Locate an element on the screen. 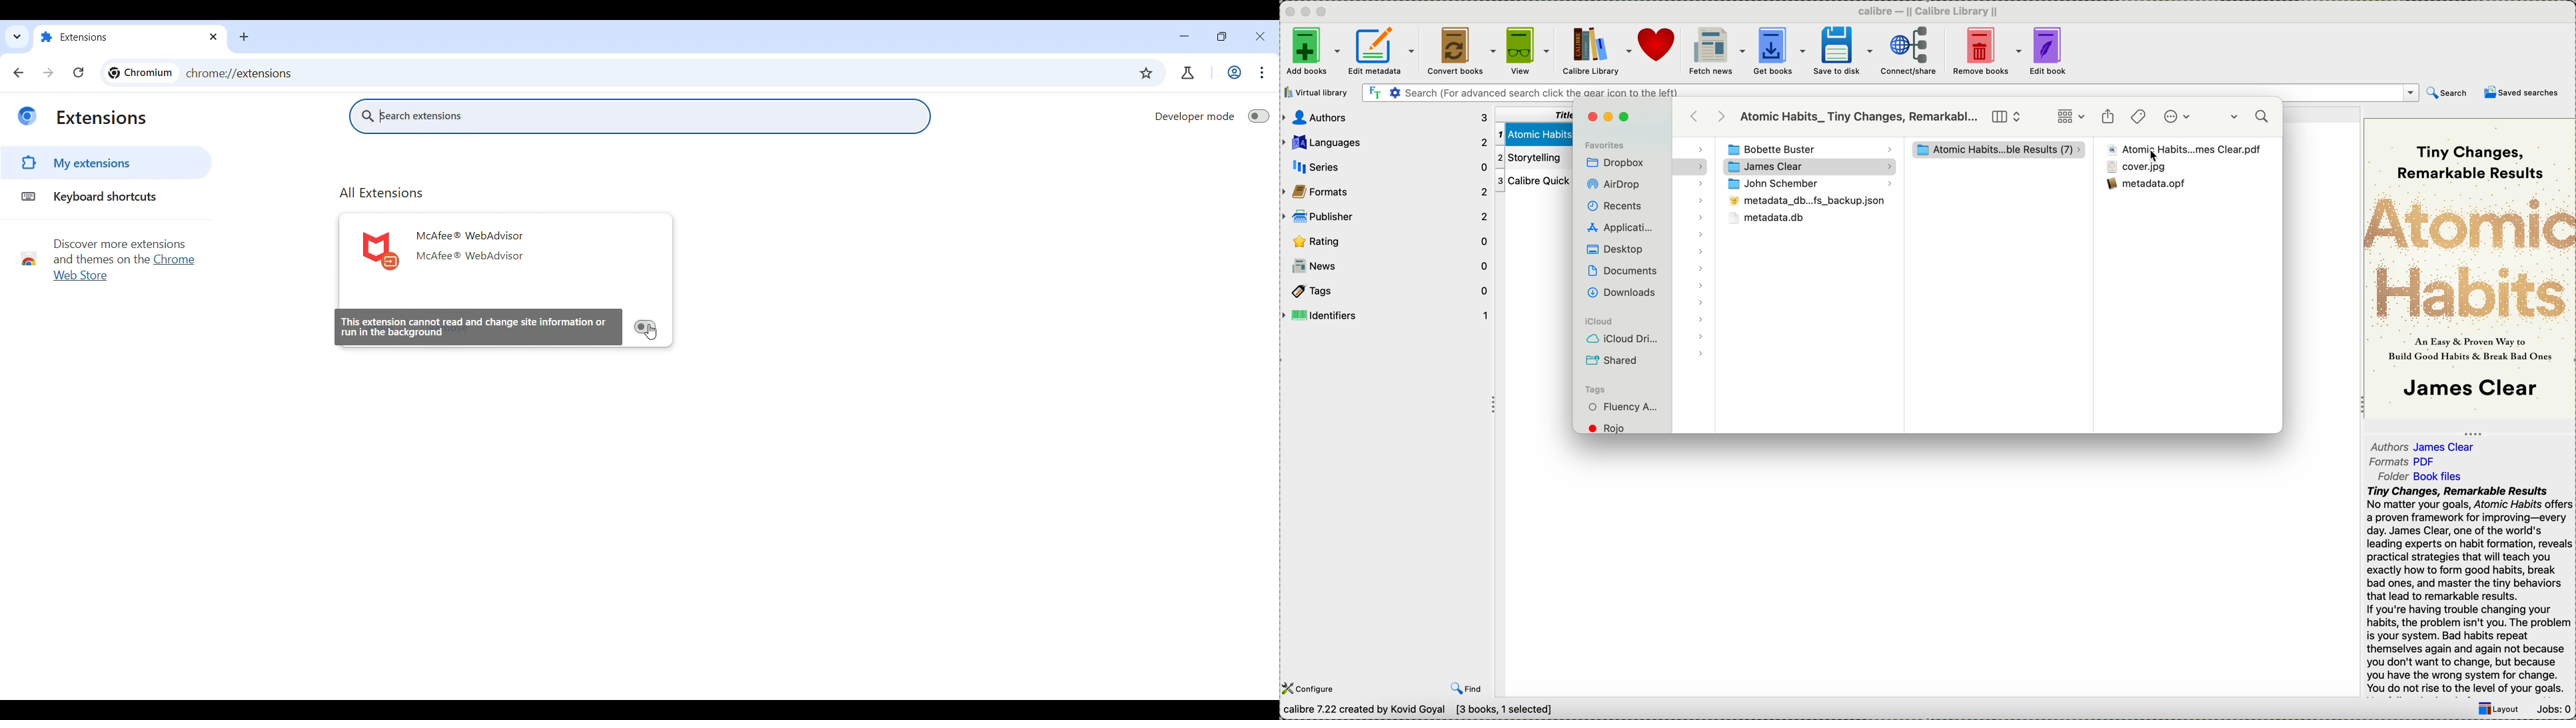  connect/share is located at coordinates (1909, 53).